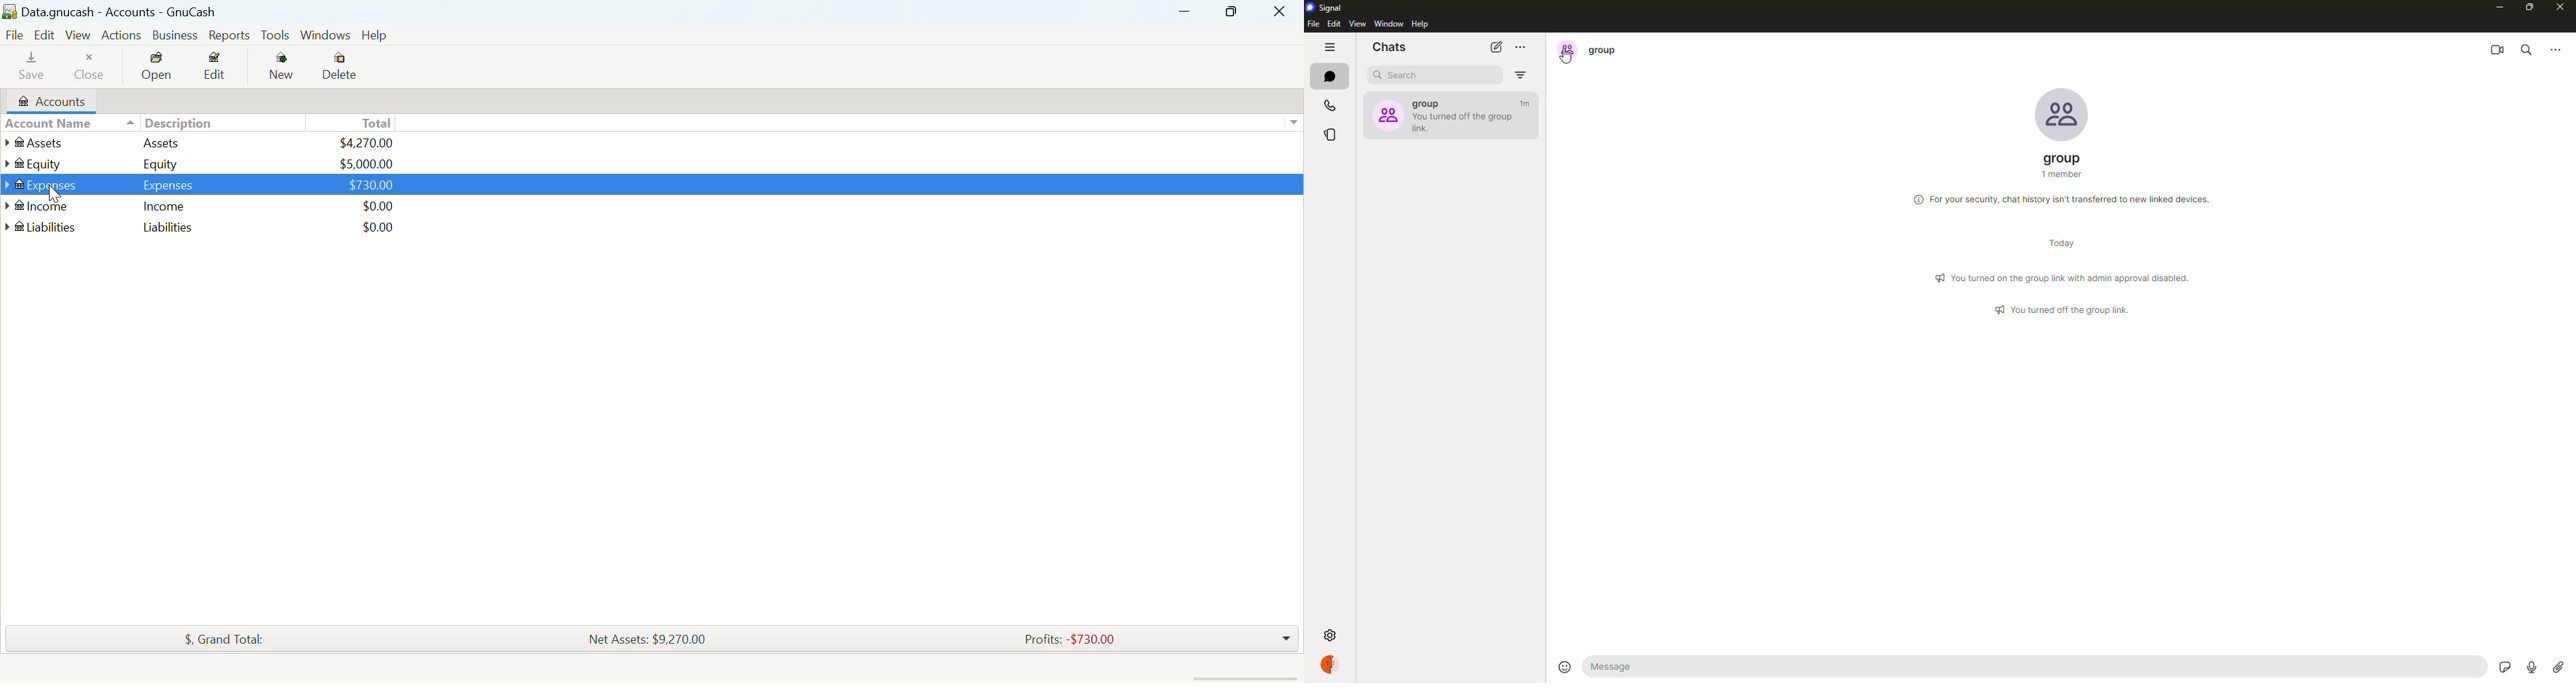  Describe the element at coordinates (1329, 77) in the screenshot. I see `chats` at that location.